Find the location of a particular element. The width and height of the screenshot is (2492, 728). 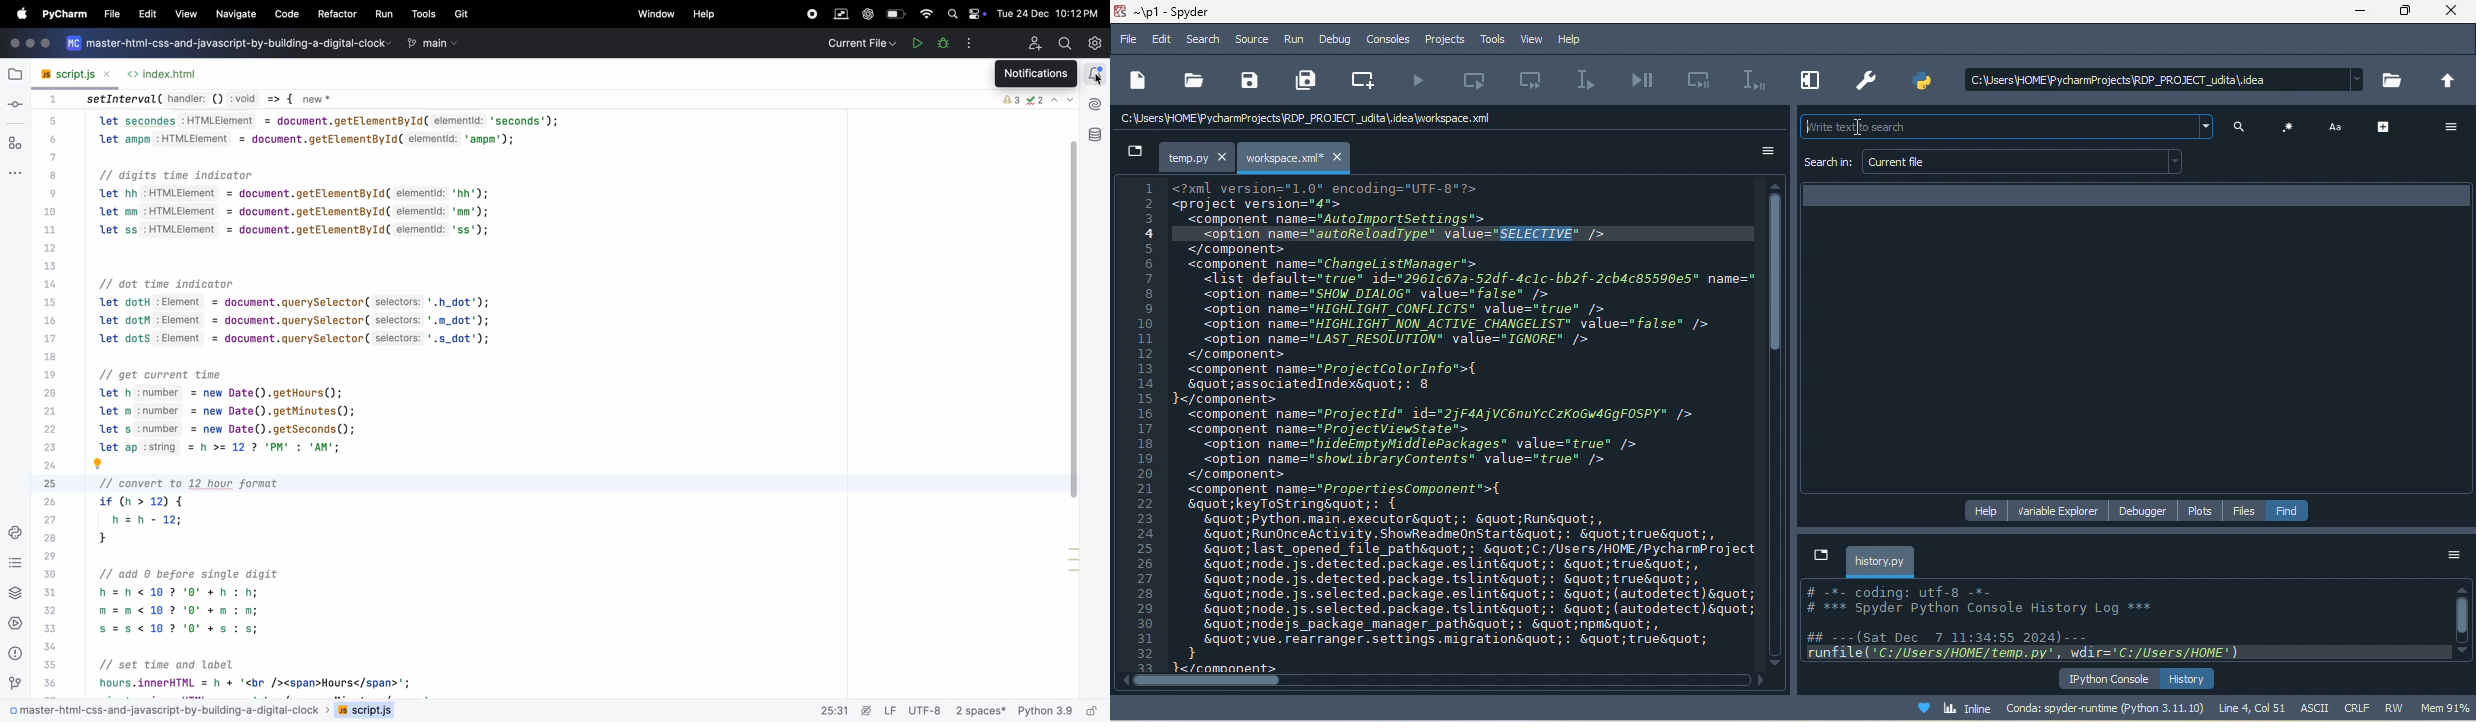

c\users\home\pycharm project is located at coordinates (1332, 121).